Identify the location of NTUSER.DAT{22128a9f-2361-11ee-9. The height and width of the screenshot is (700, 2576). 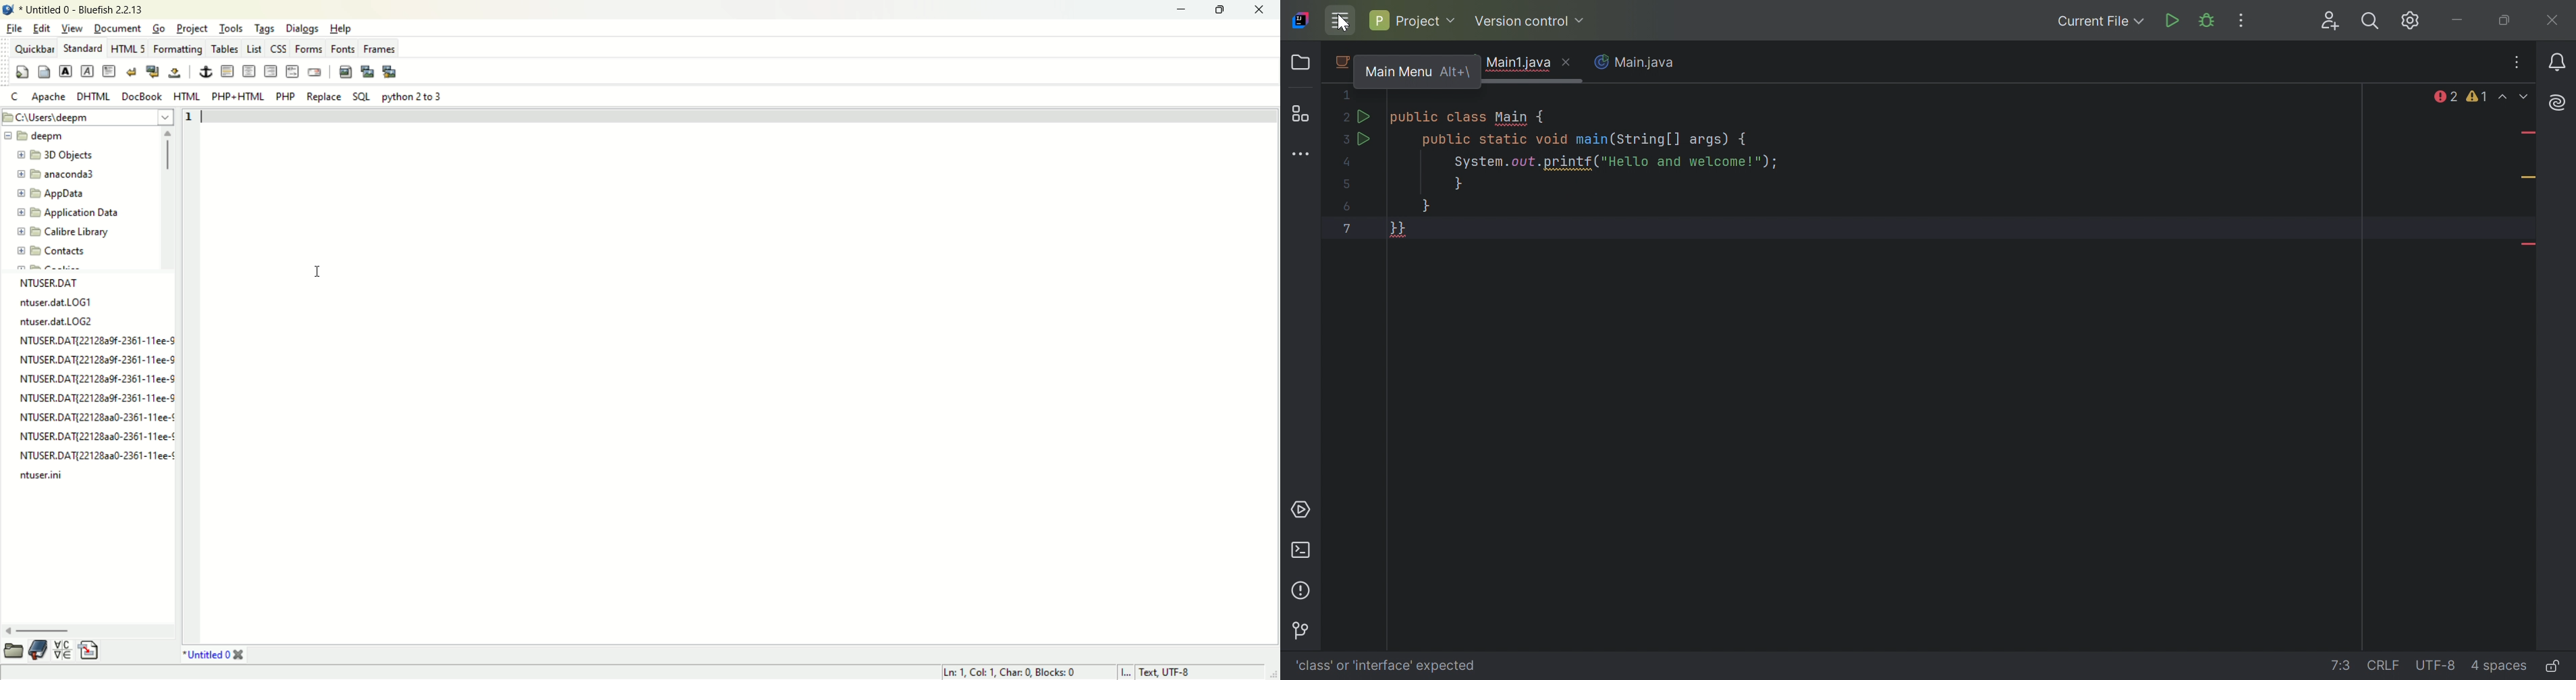
(97, 361).